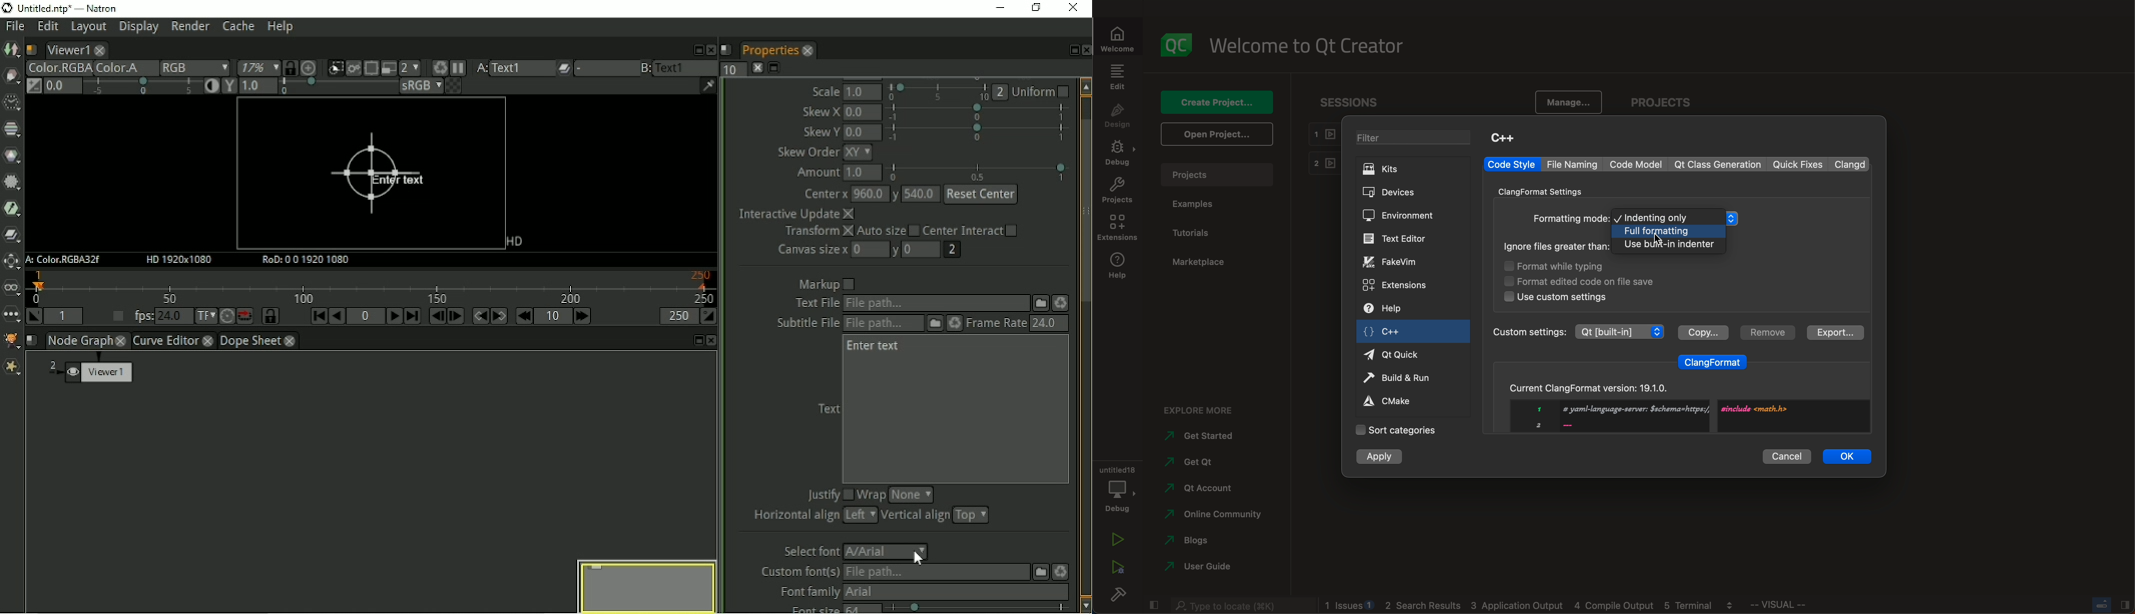  I want to click on Vertical scrollbar, so click(1085, 345).